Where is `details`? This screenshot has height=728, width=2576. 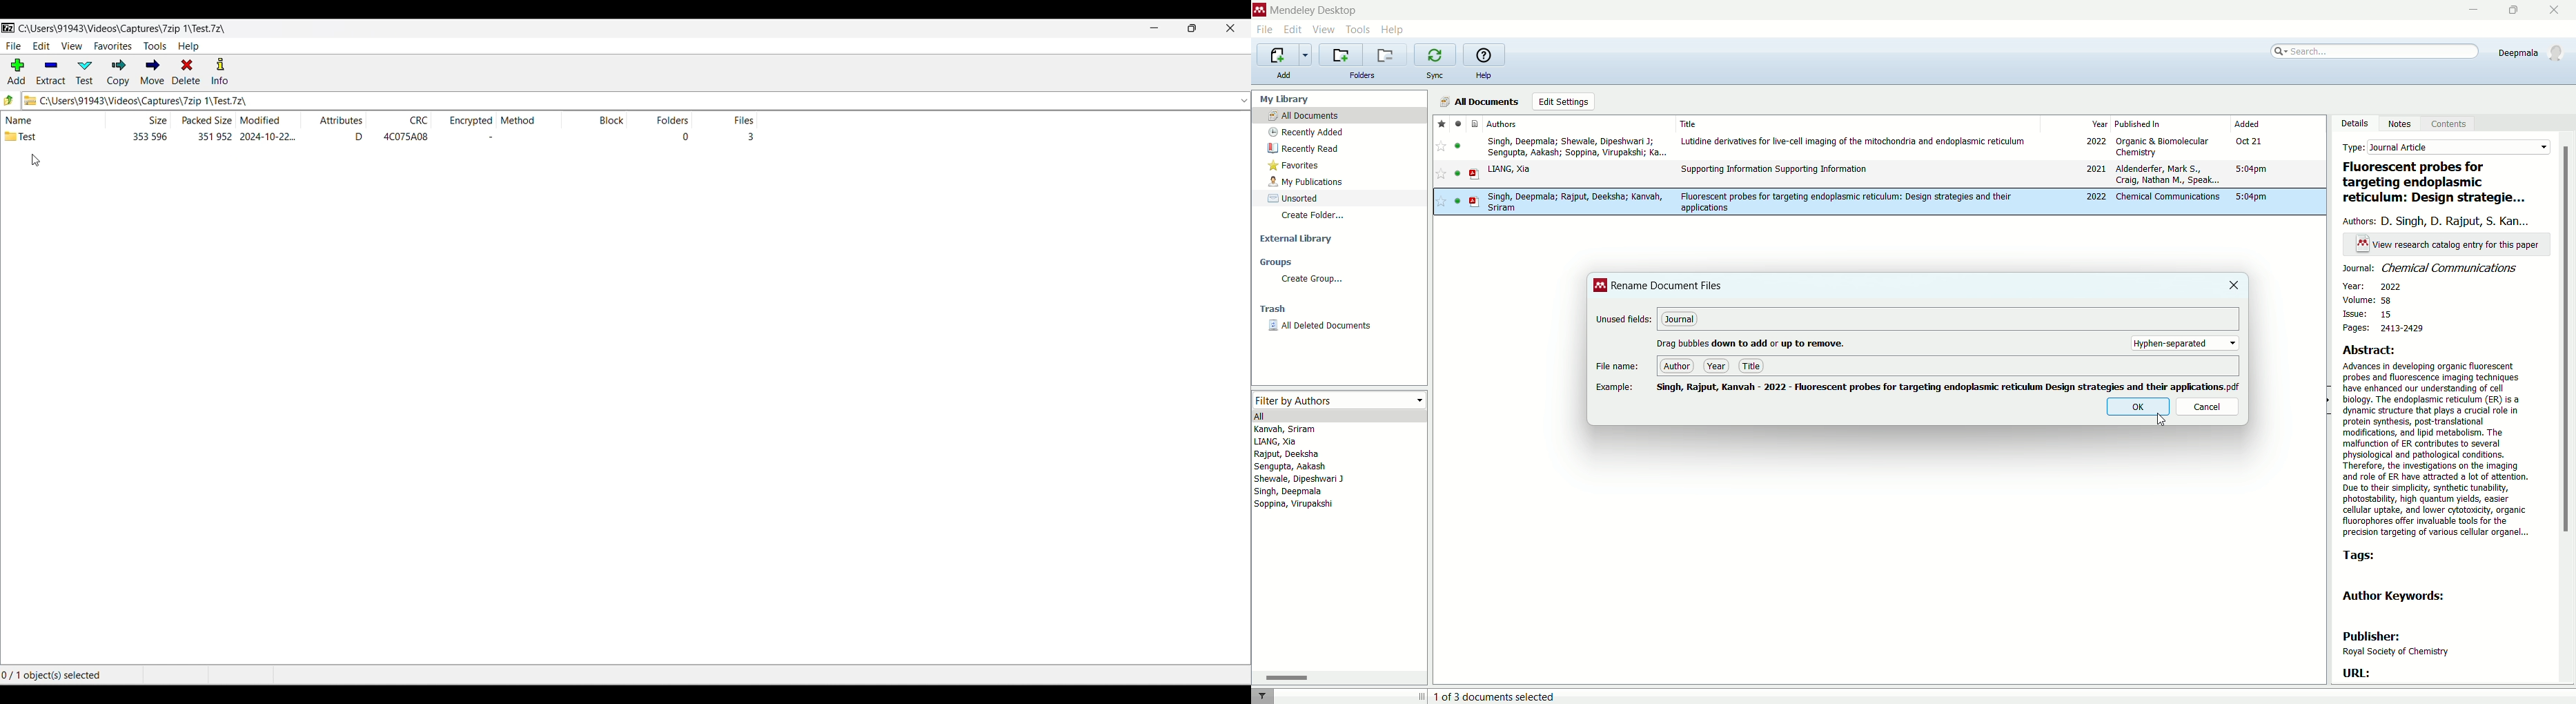 details is located at coordinates (2354, 124).